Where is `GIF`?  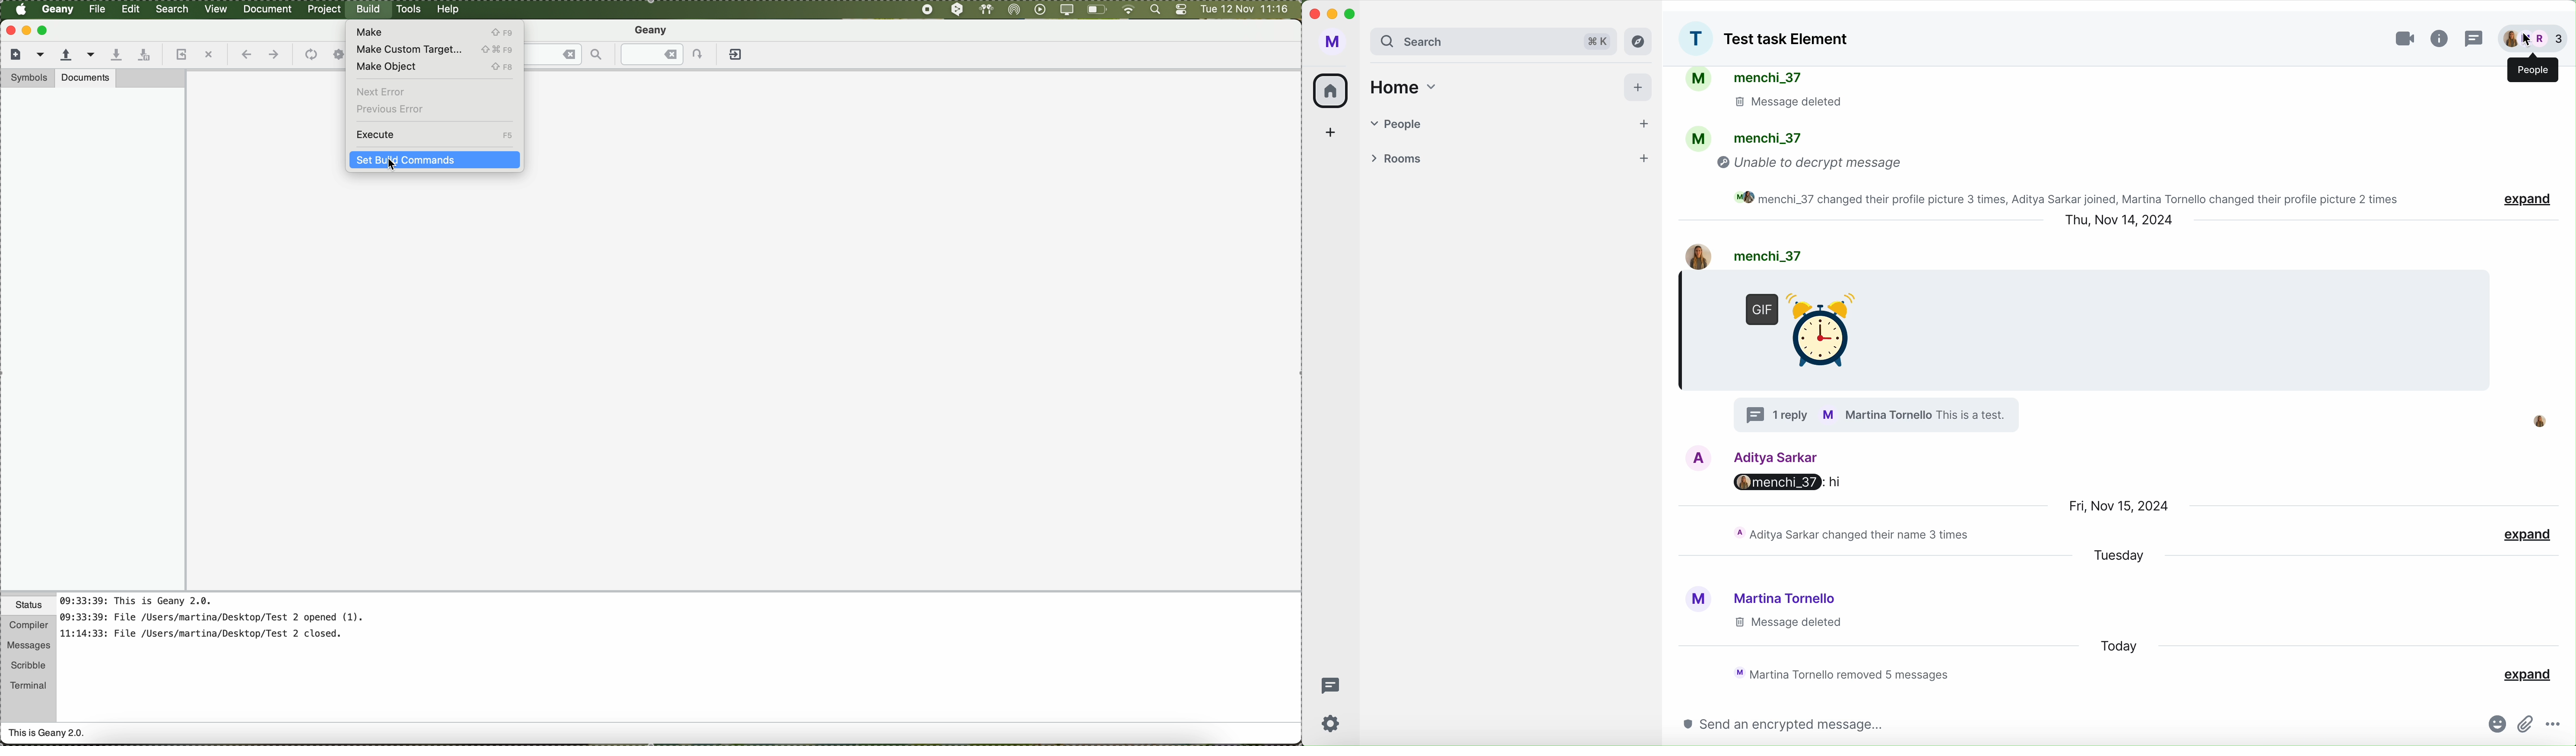
GIF is located at coordinates (1796, 325).